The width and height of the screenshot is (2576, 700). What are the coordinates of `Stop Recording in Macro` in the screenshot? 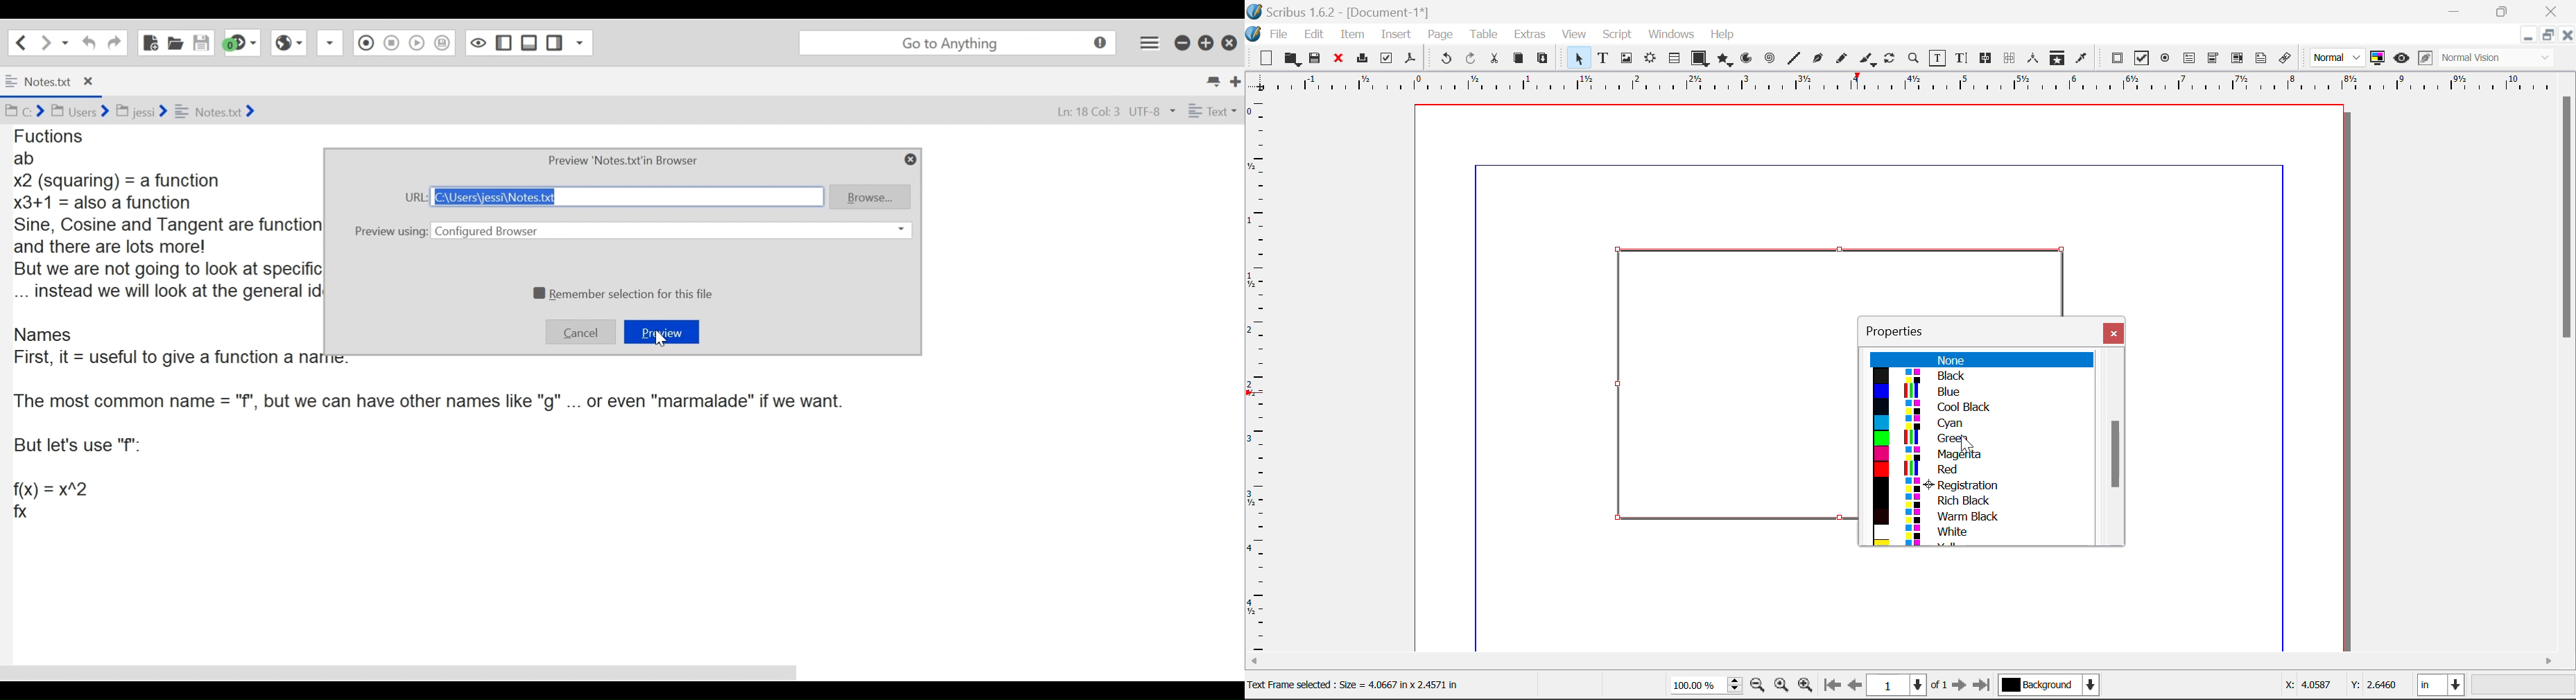 It's located at (392, 43).